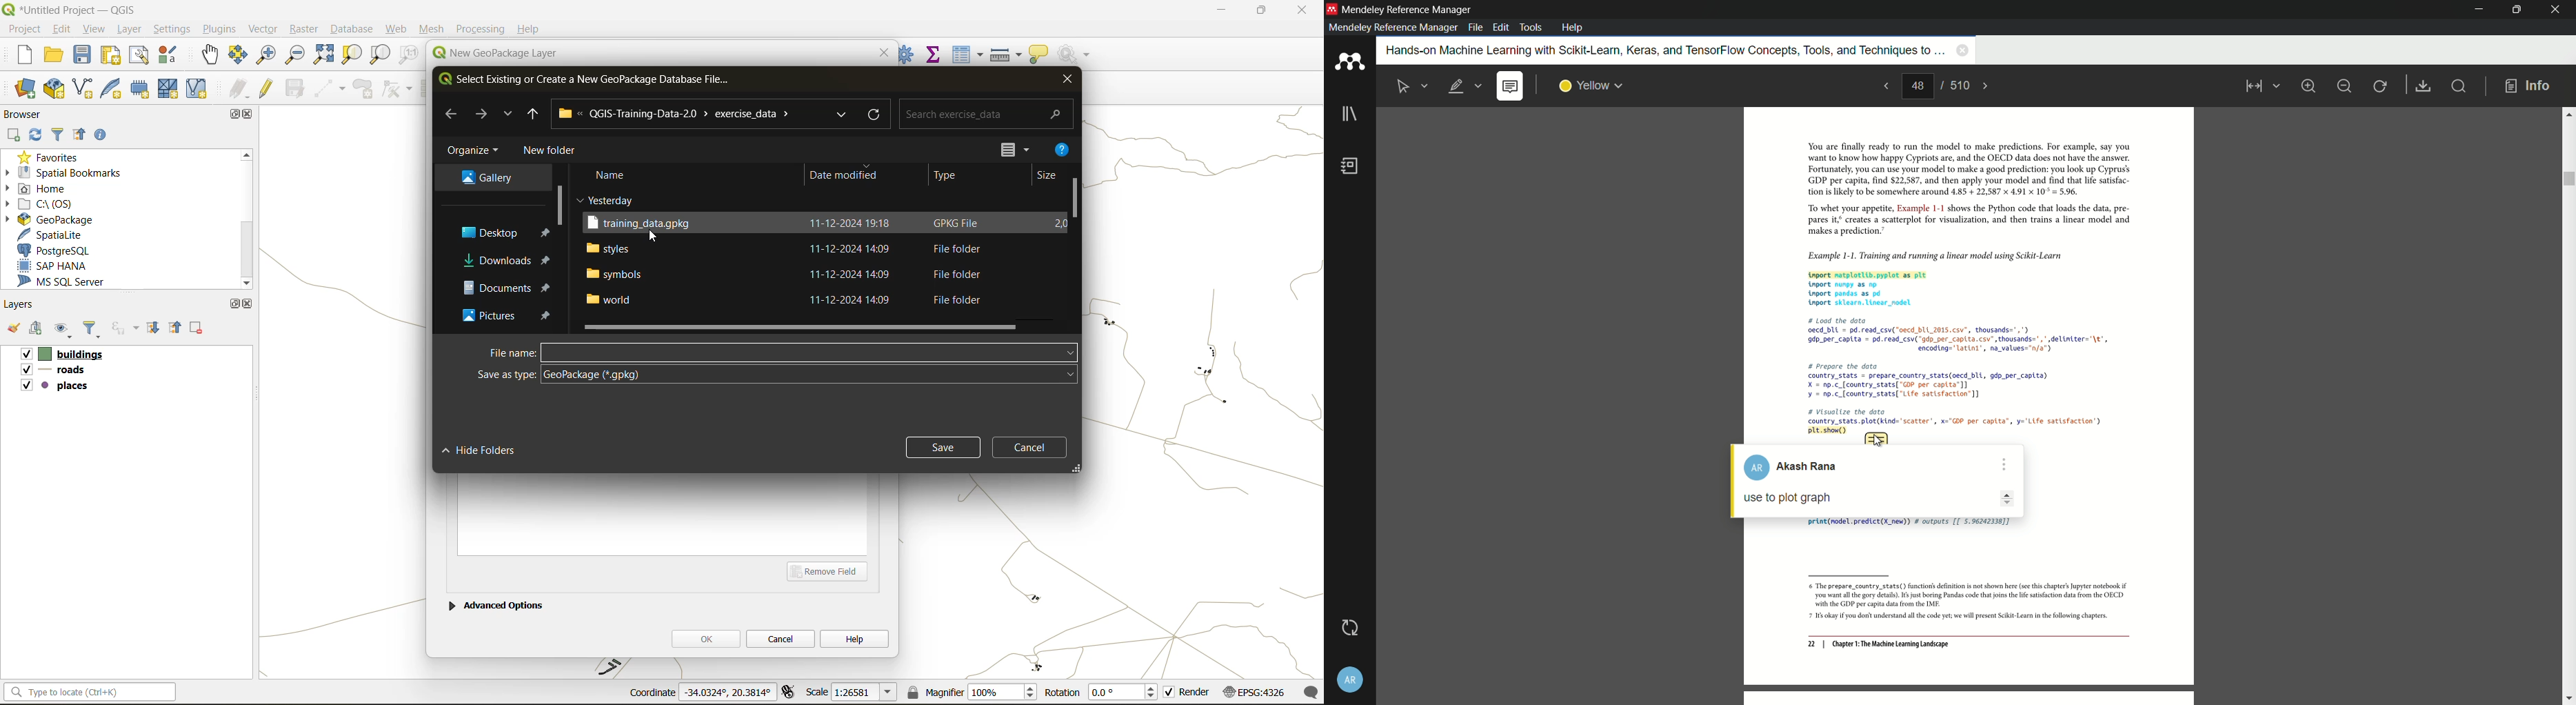  Describe the element at coordinates (2344, 86) in the screenshot. I see `minimize` at that location.